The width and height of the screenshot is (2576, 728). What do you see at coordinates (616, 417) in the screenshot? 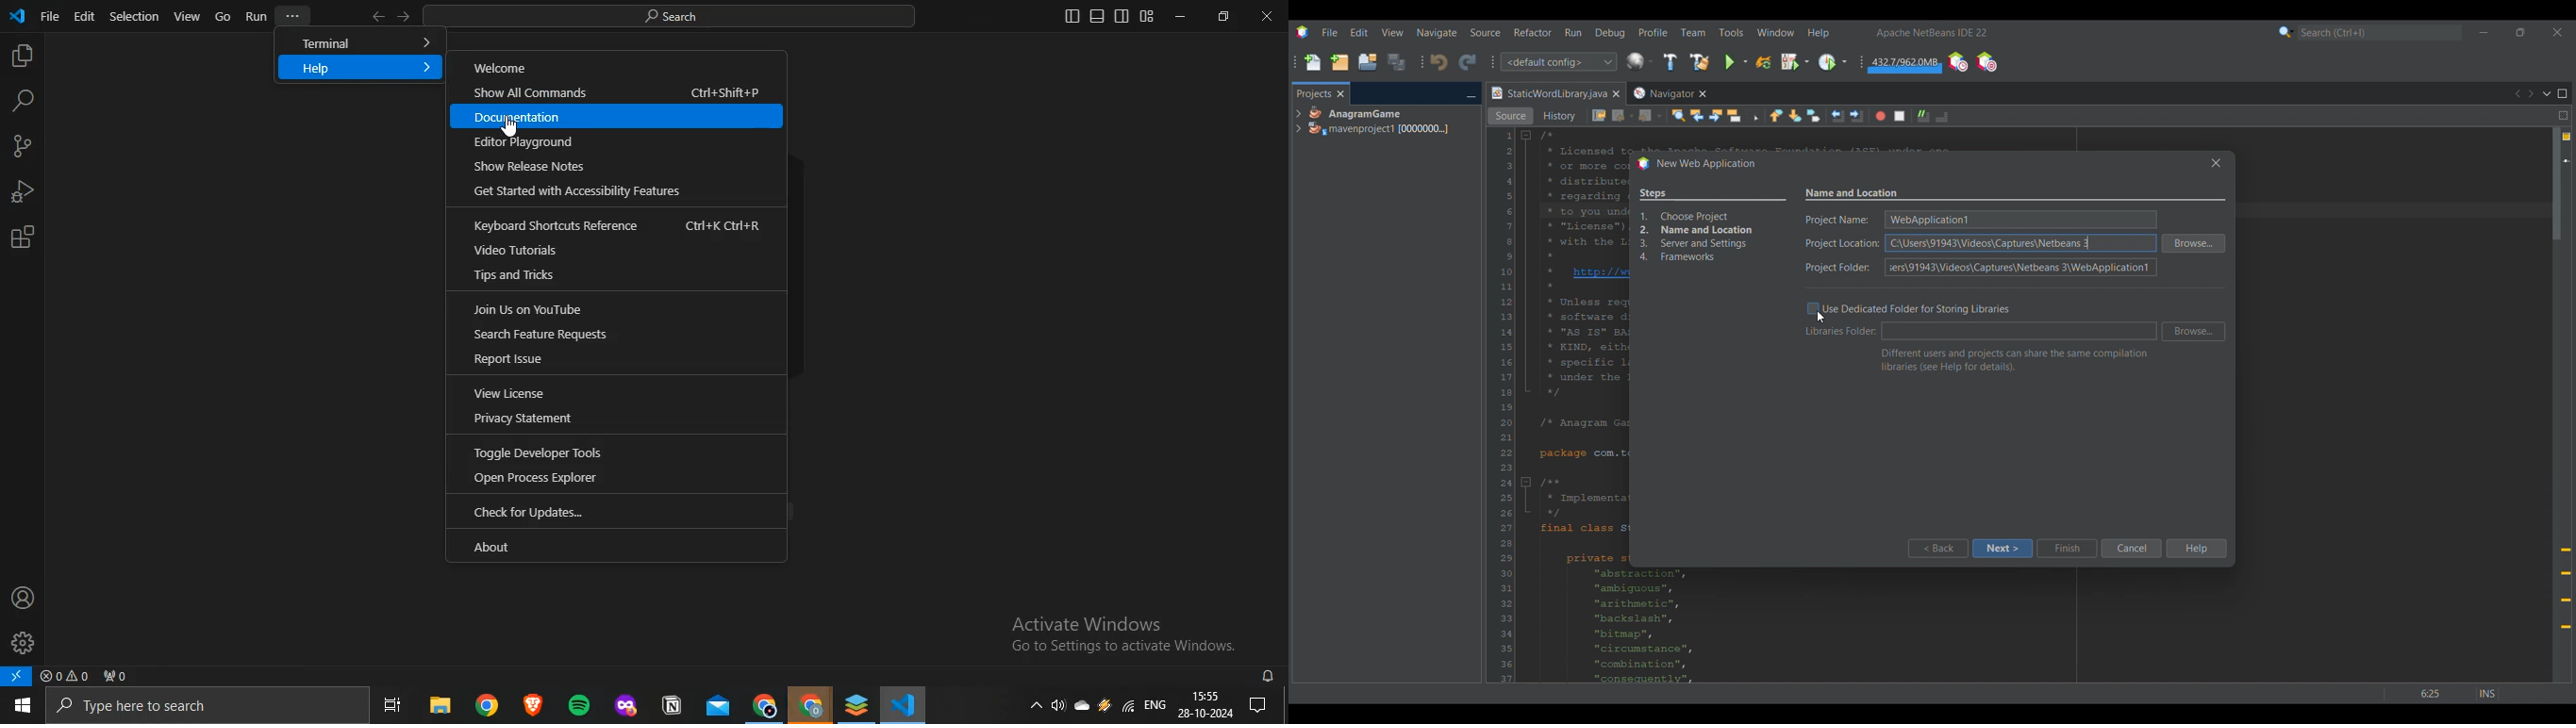
I see `Privacy Statement` at bounding box center [616, 417].